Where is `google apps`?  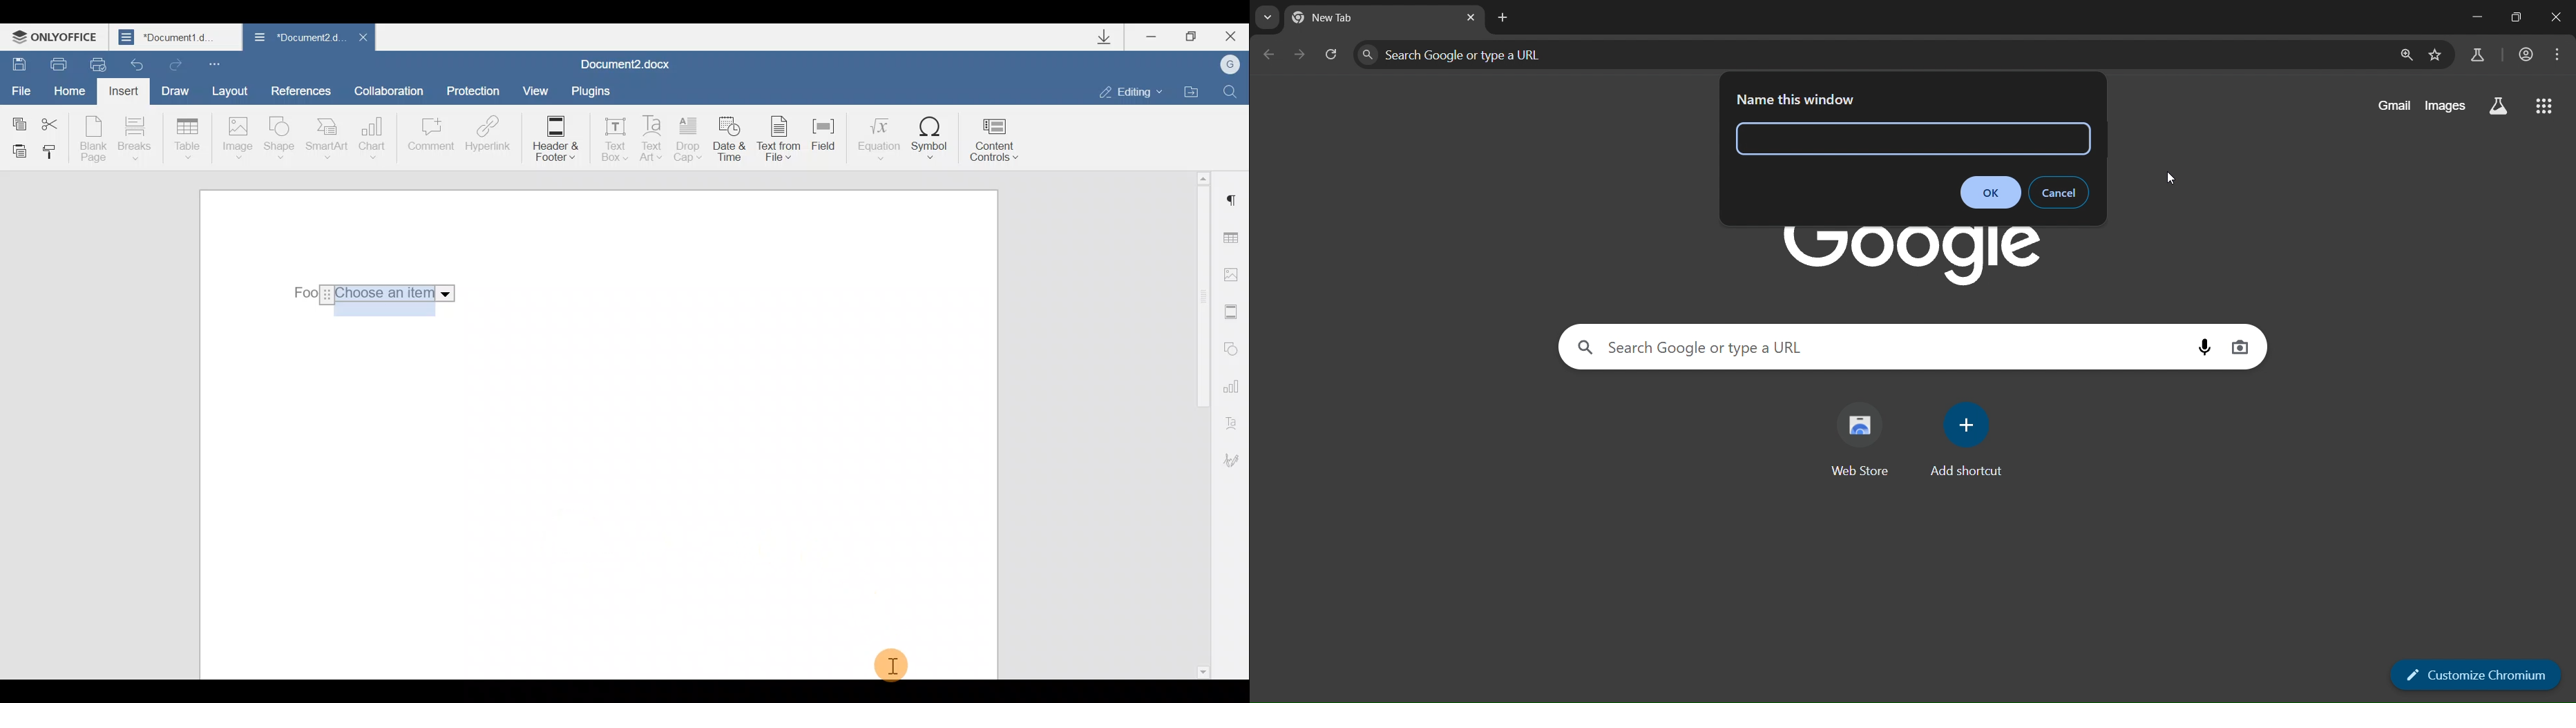 google apps is located at coordinates (2548, 106).